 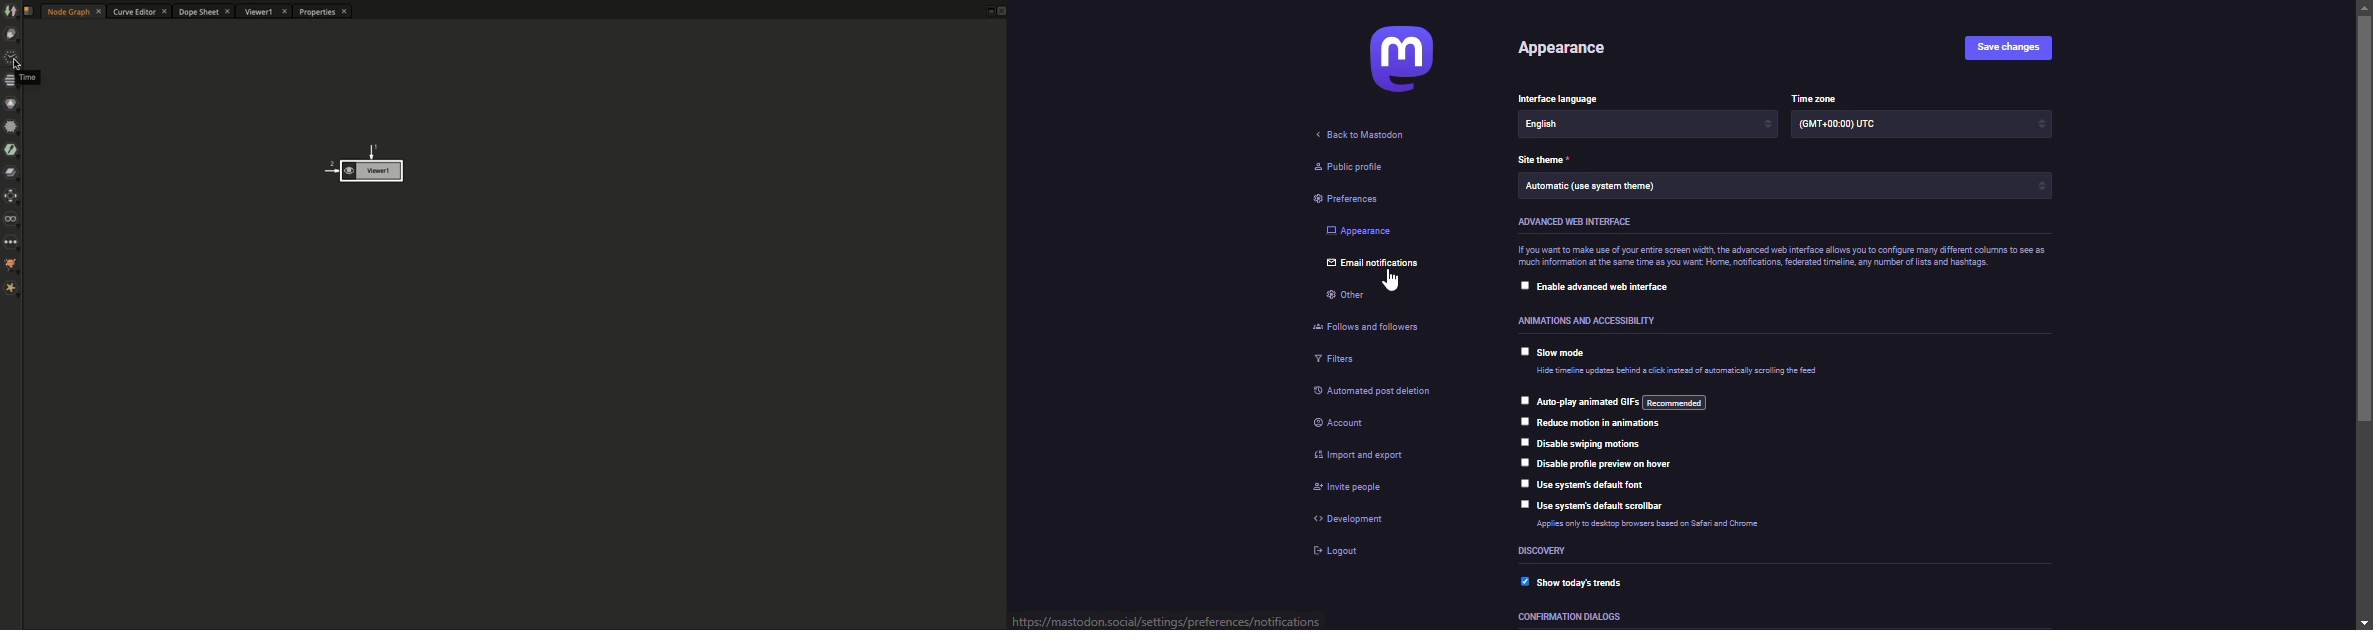 What do you see at coordinates (1547, 160) in the screenshot?
I see `theme` at bounding box center [1547, 160].